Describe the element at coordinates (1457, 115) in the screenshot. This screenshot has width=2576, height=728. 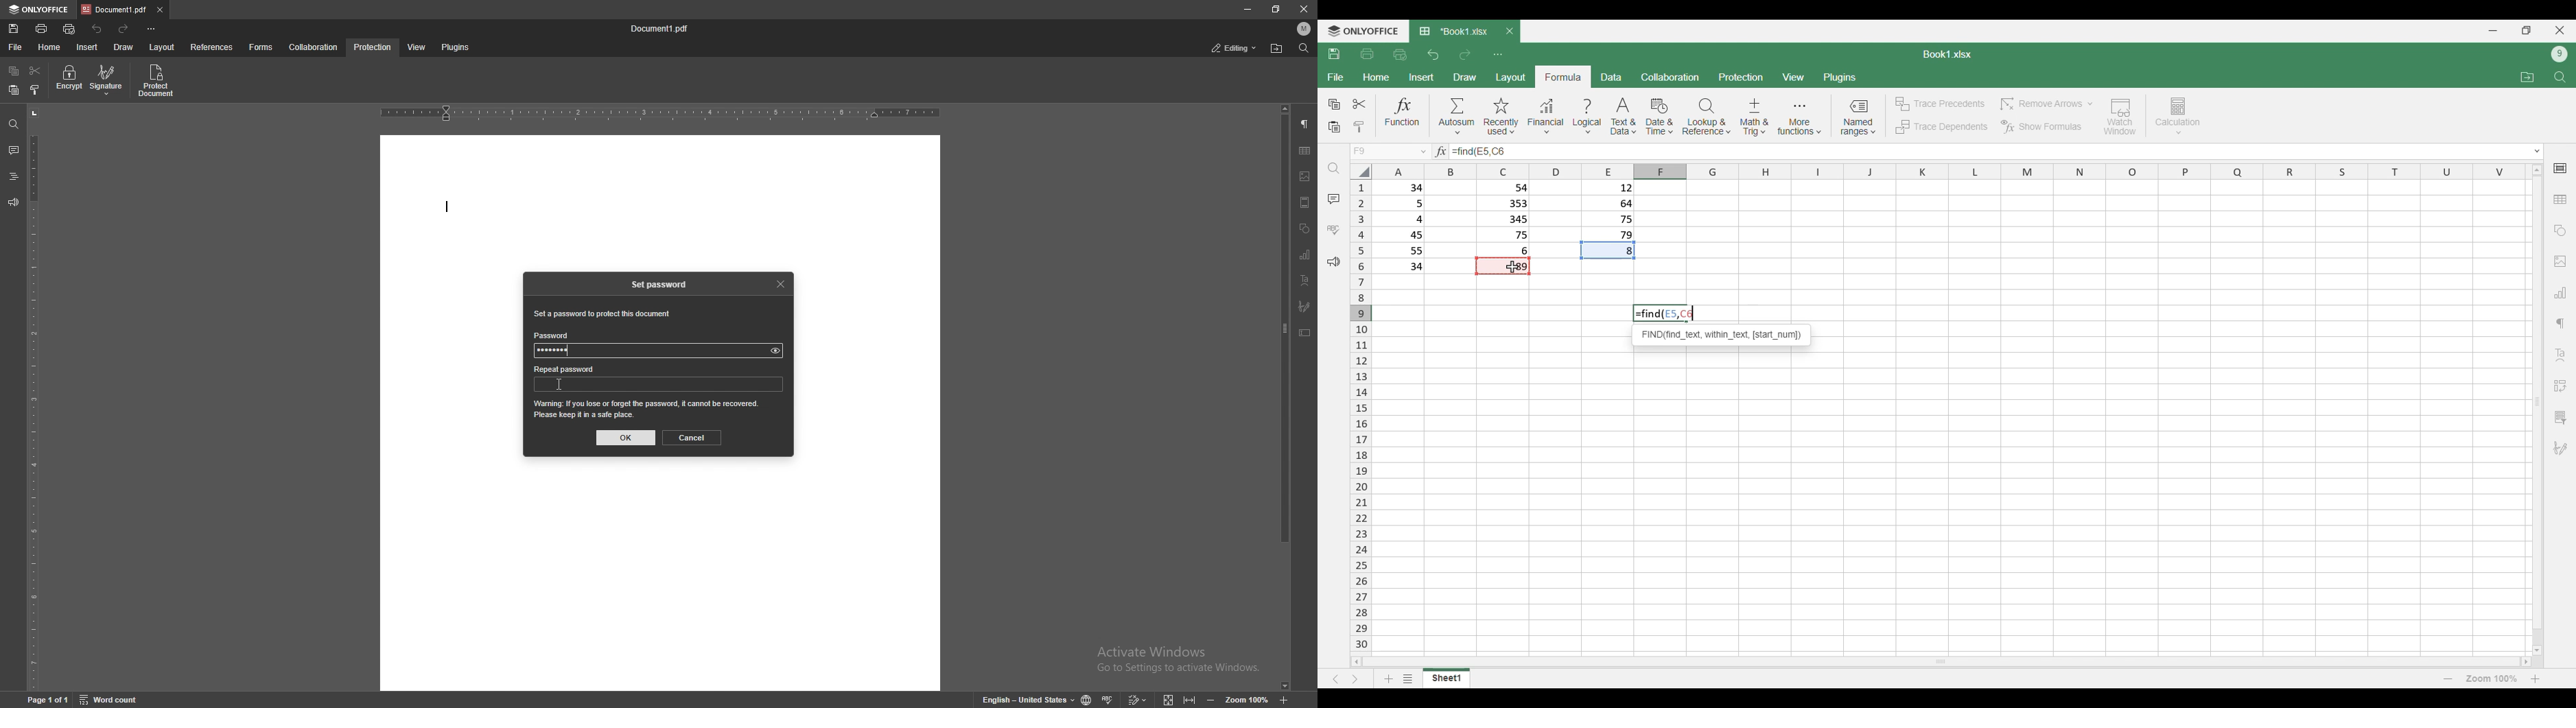
I see `Autosum` at that location.